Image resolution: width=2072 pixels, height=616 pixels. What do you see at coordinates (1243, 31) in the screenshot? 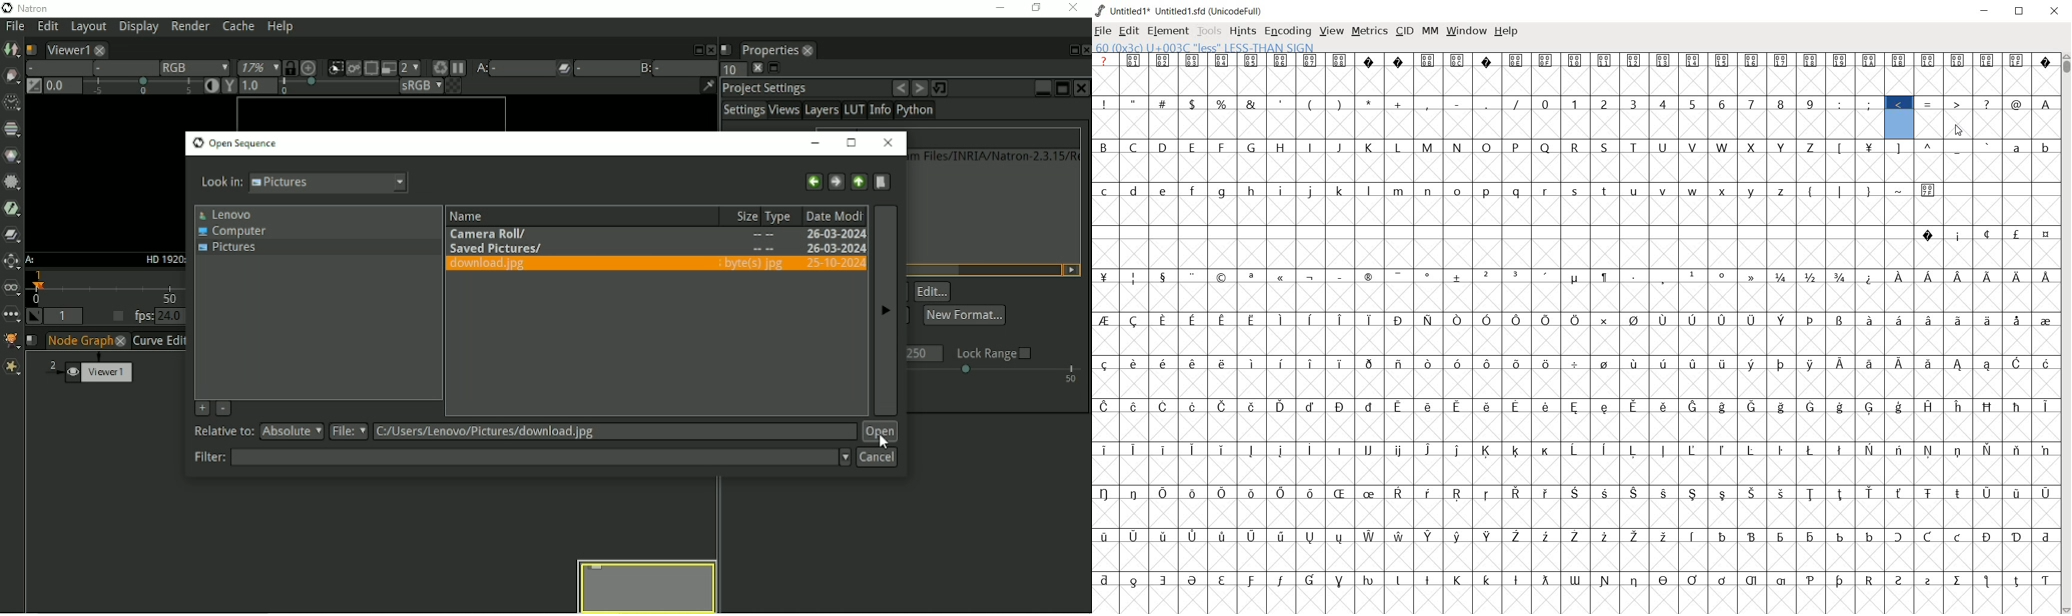
I see `hints` at bounding box center [1243, 31].